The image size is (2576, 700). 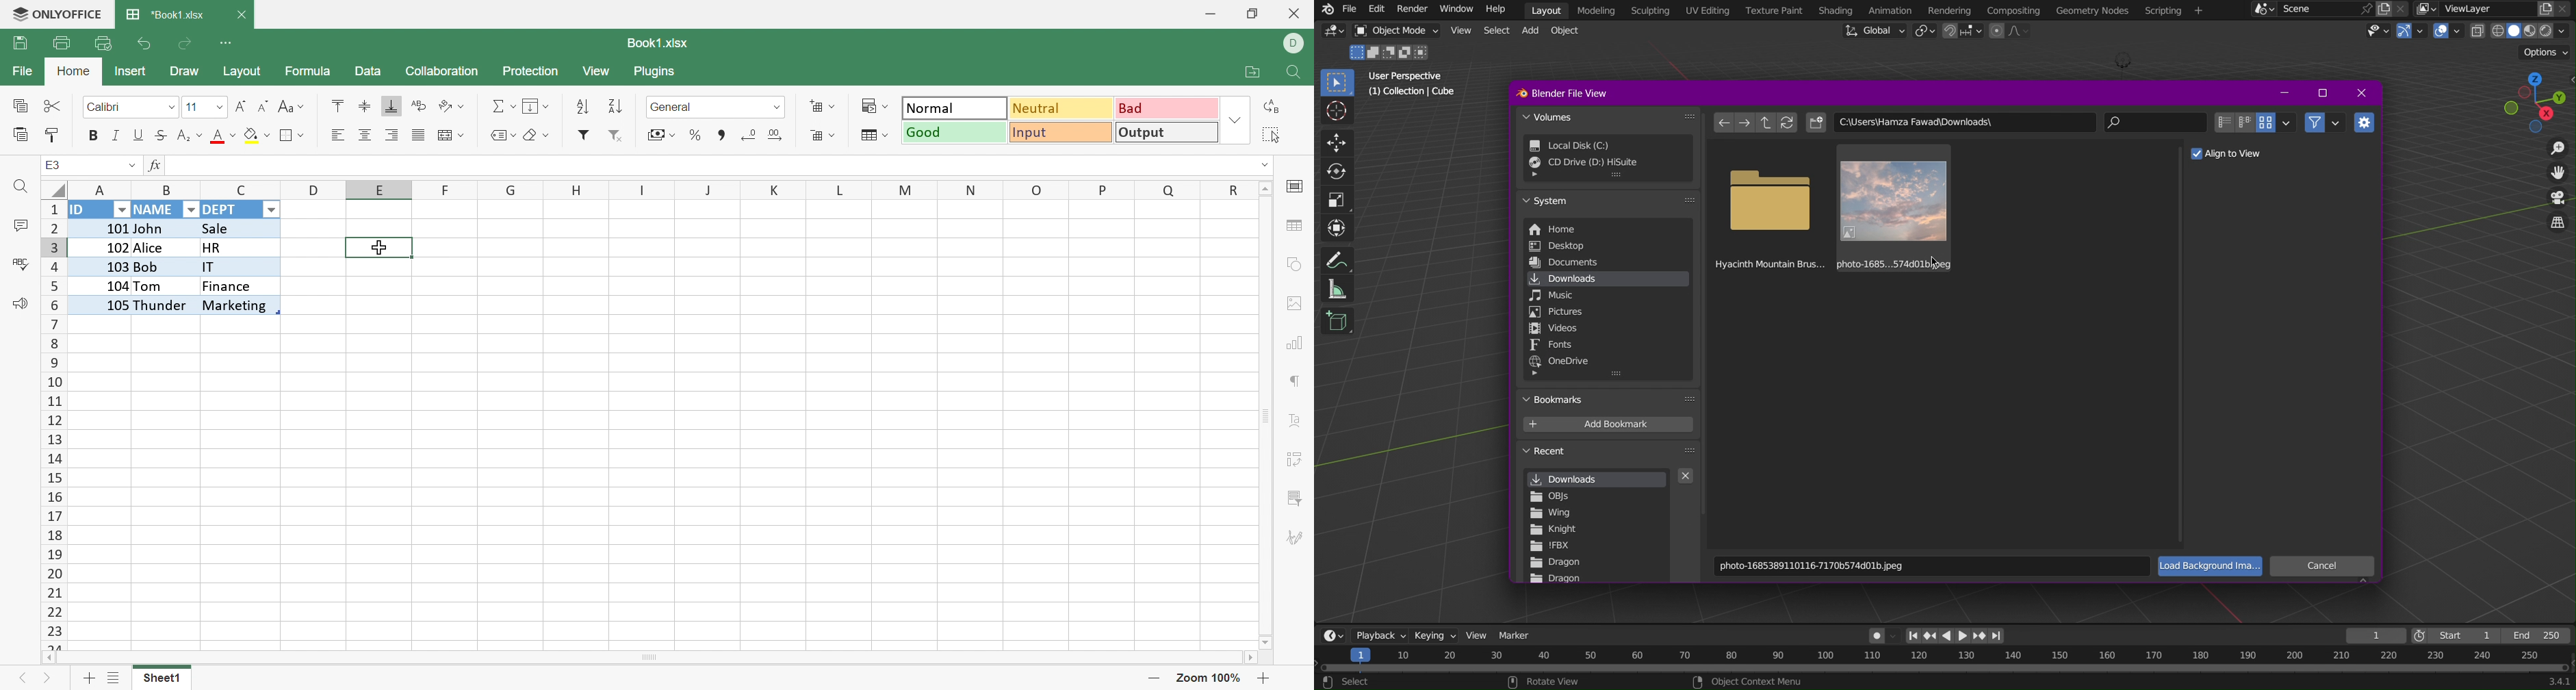 What do you see at coordinates (19, 189) in the screenshot?
I see `Find` at bounding box center [19, 189].